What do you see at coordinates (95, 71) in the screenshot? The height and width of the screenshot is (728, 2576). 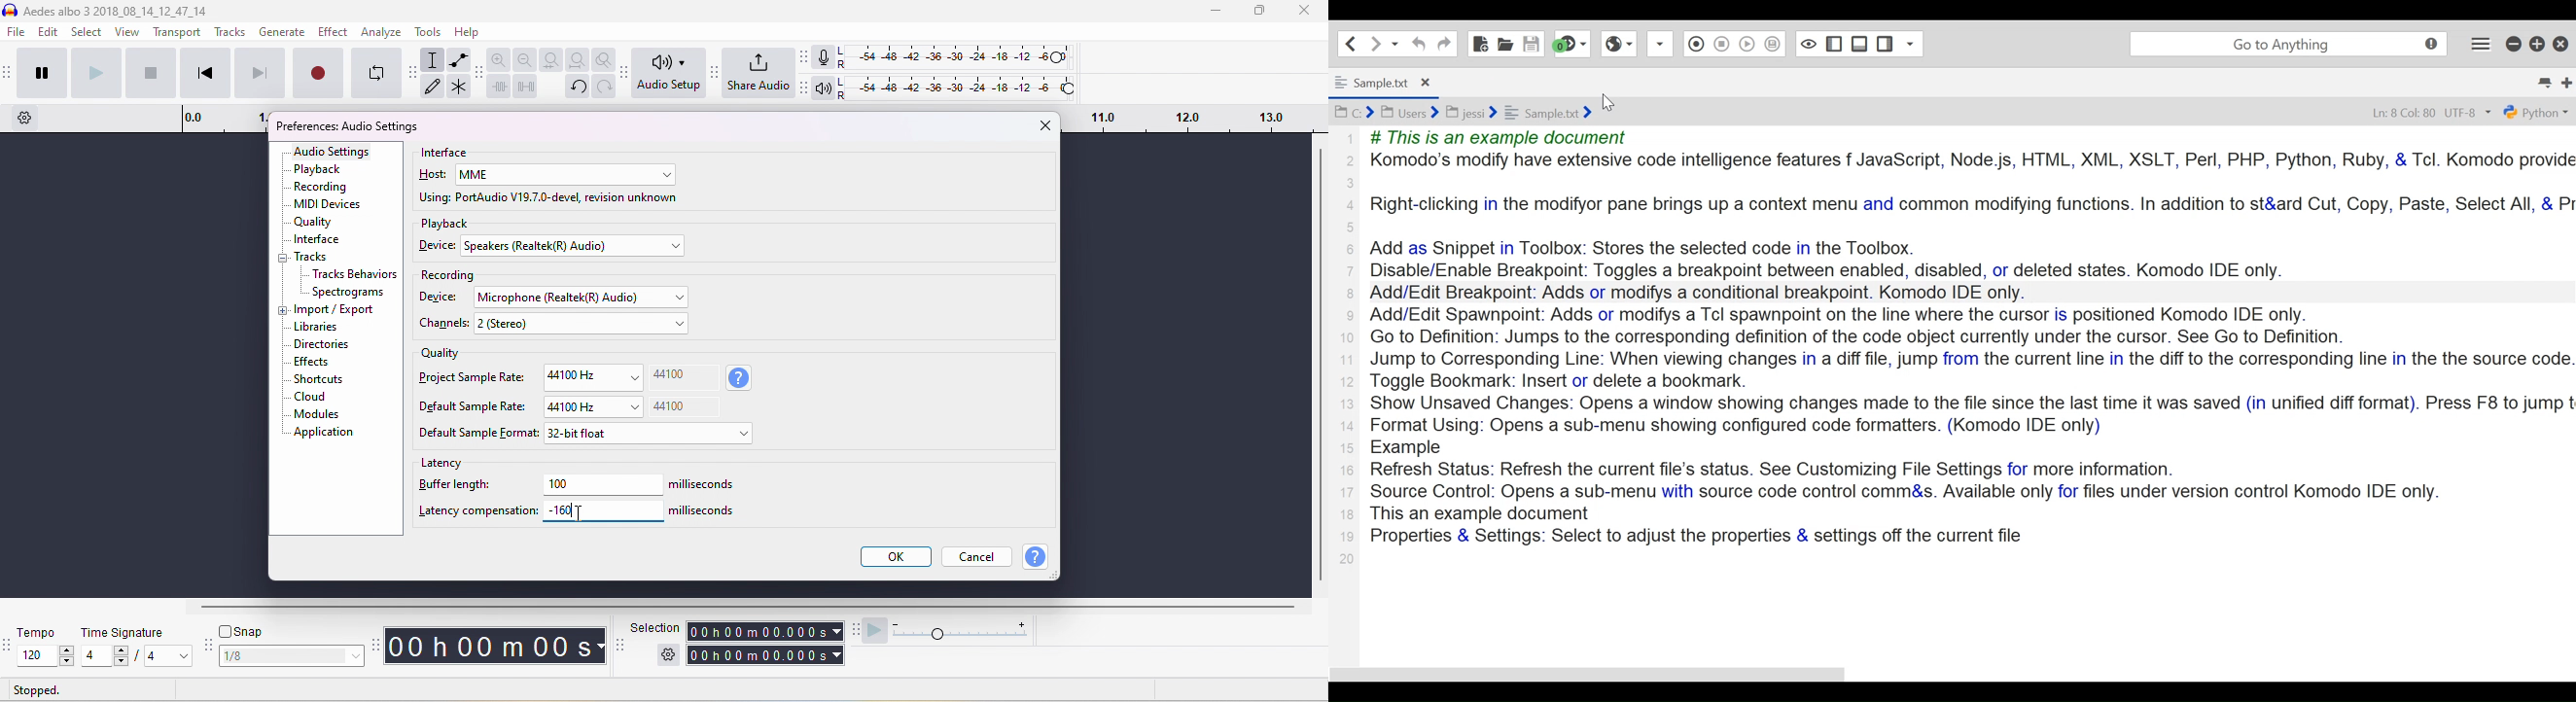 I see `play` at bounding box center [95, 71].